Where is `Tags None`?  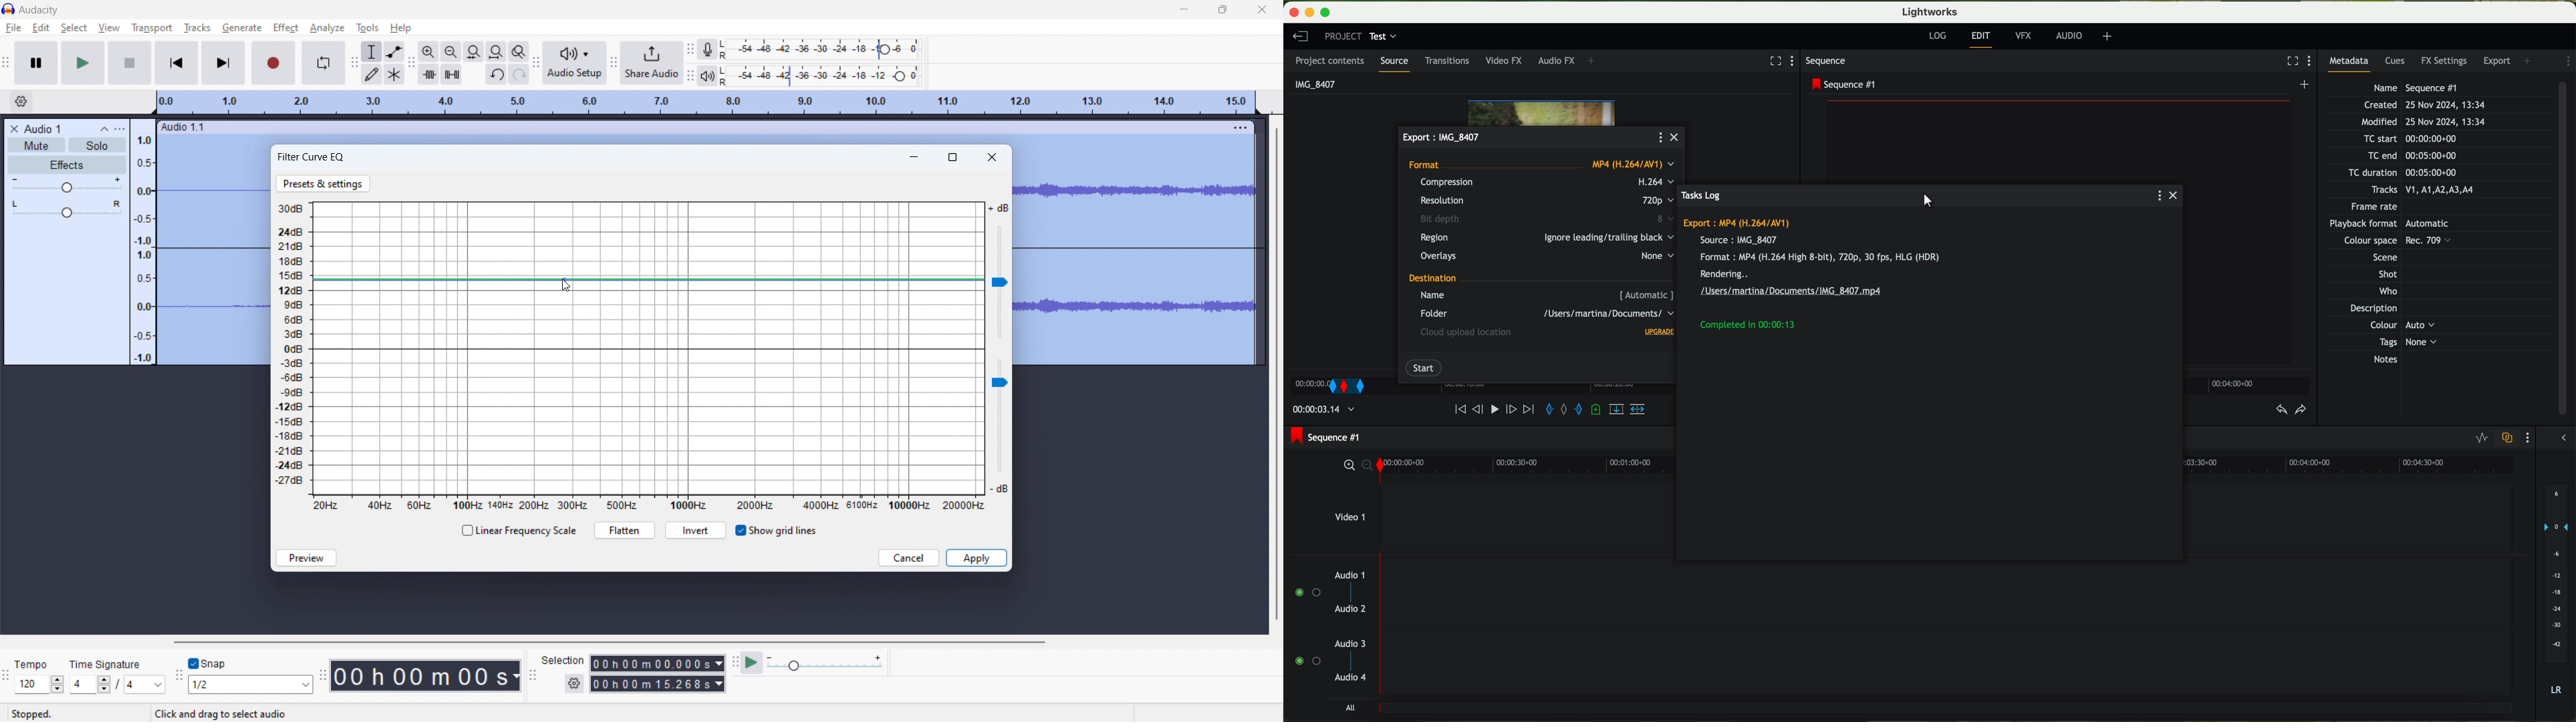
Tags None is located at coordinates (2405, 342).